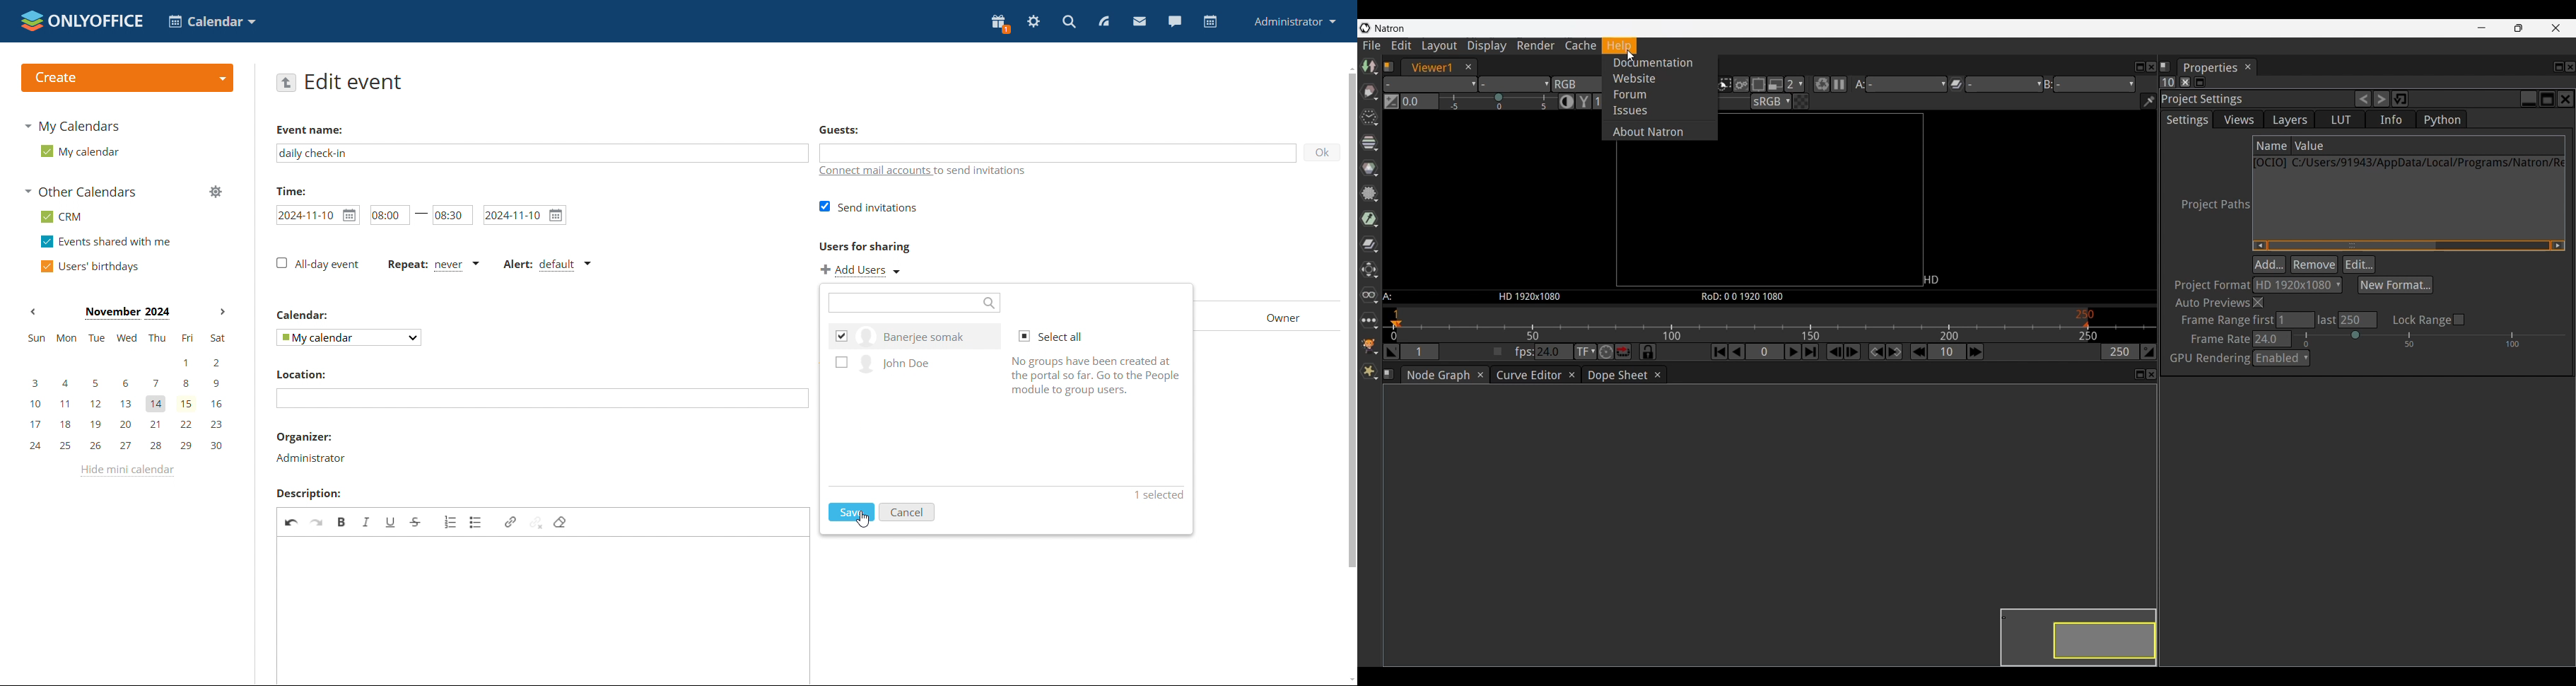 Image resolution: width=2576 pixels, height=700 pixels. What do you see at coordinates (923, 173) in the screenshot?
I see `connect mail accounts` at bounding box center [923, 173].